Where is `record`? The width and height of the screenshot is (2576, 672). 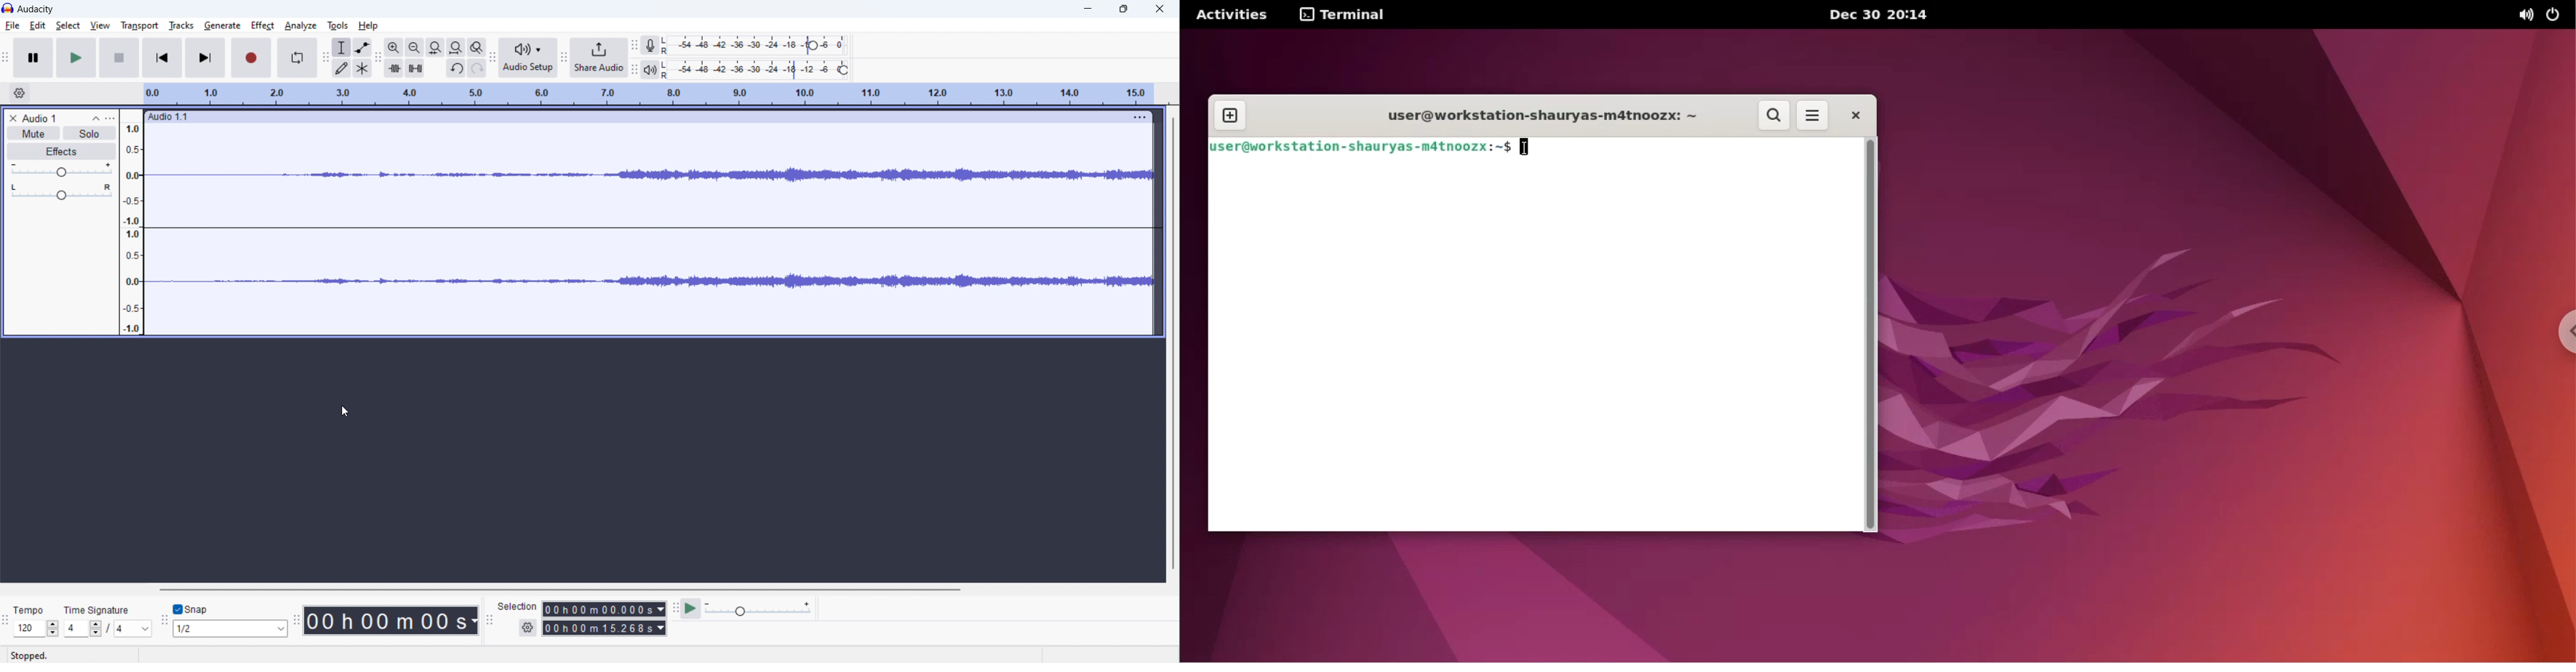
record is located at coordinates (251, 58).